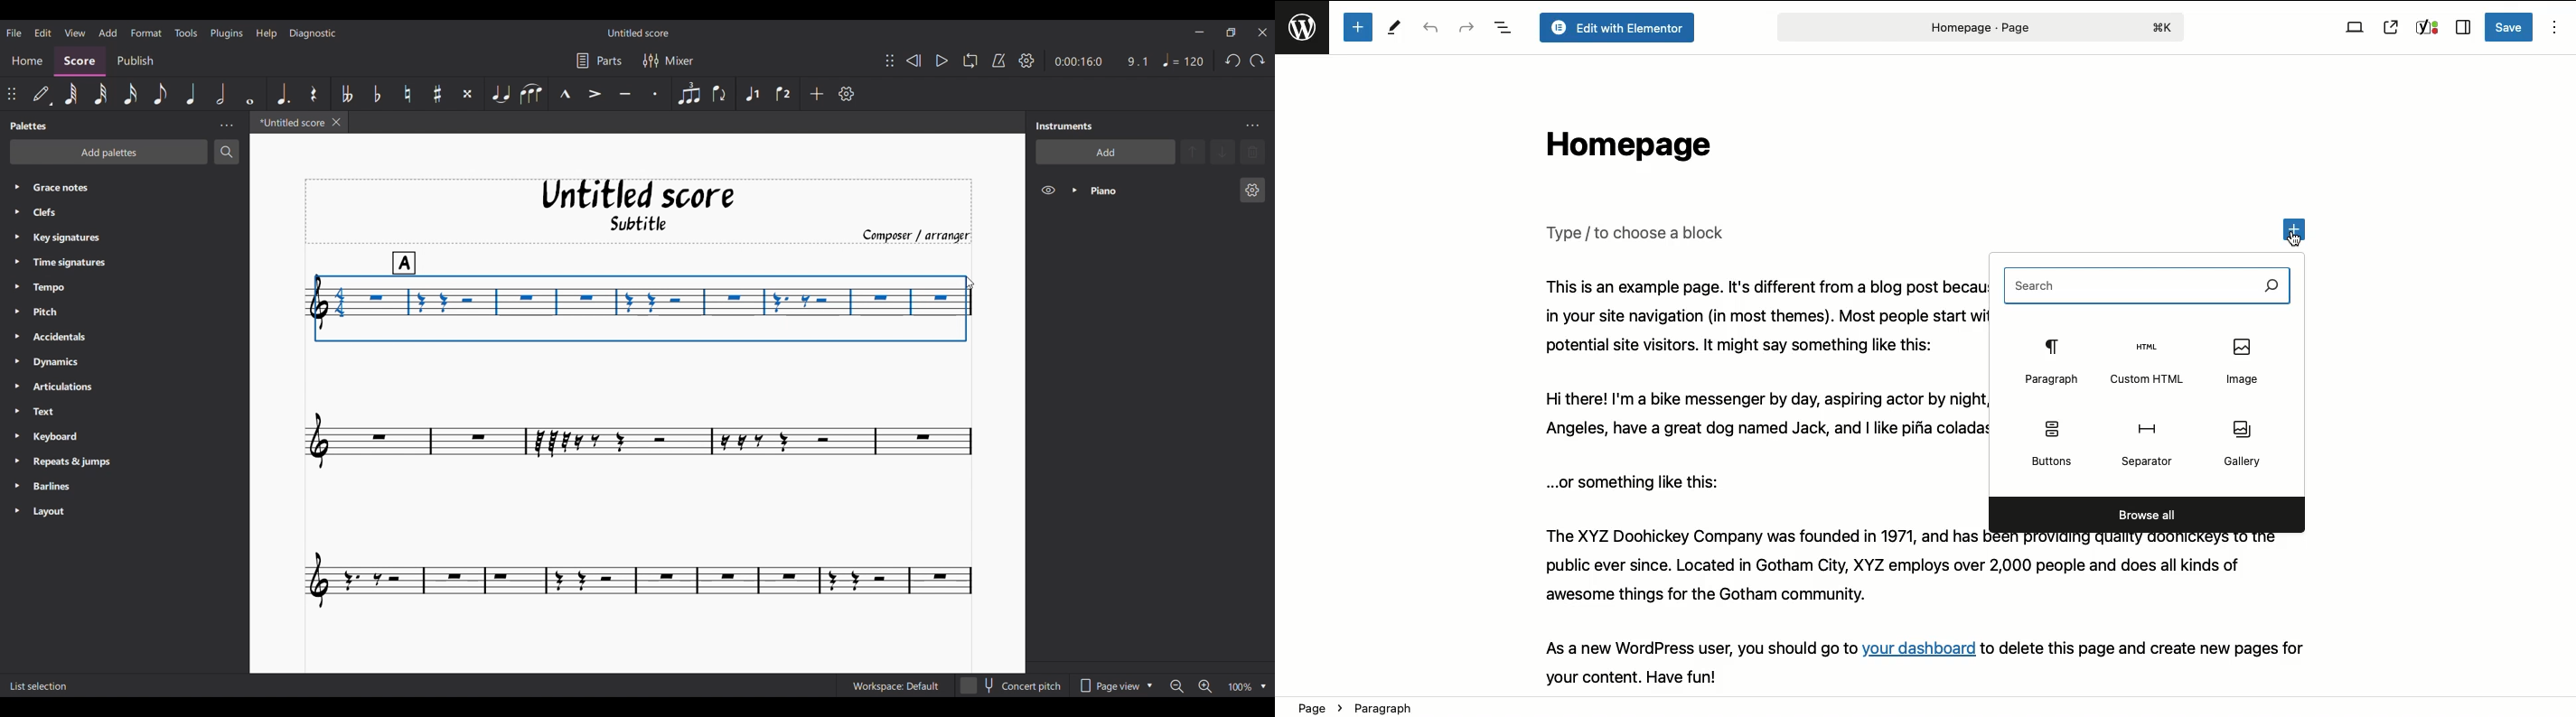  Describe the element at coordinates (2148, 285) in the screenshot. I see `Search` at that location.